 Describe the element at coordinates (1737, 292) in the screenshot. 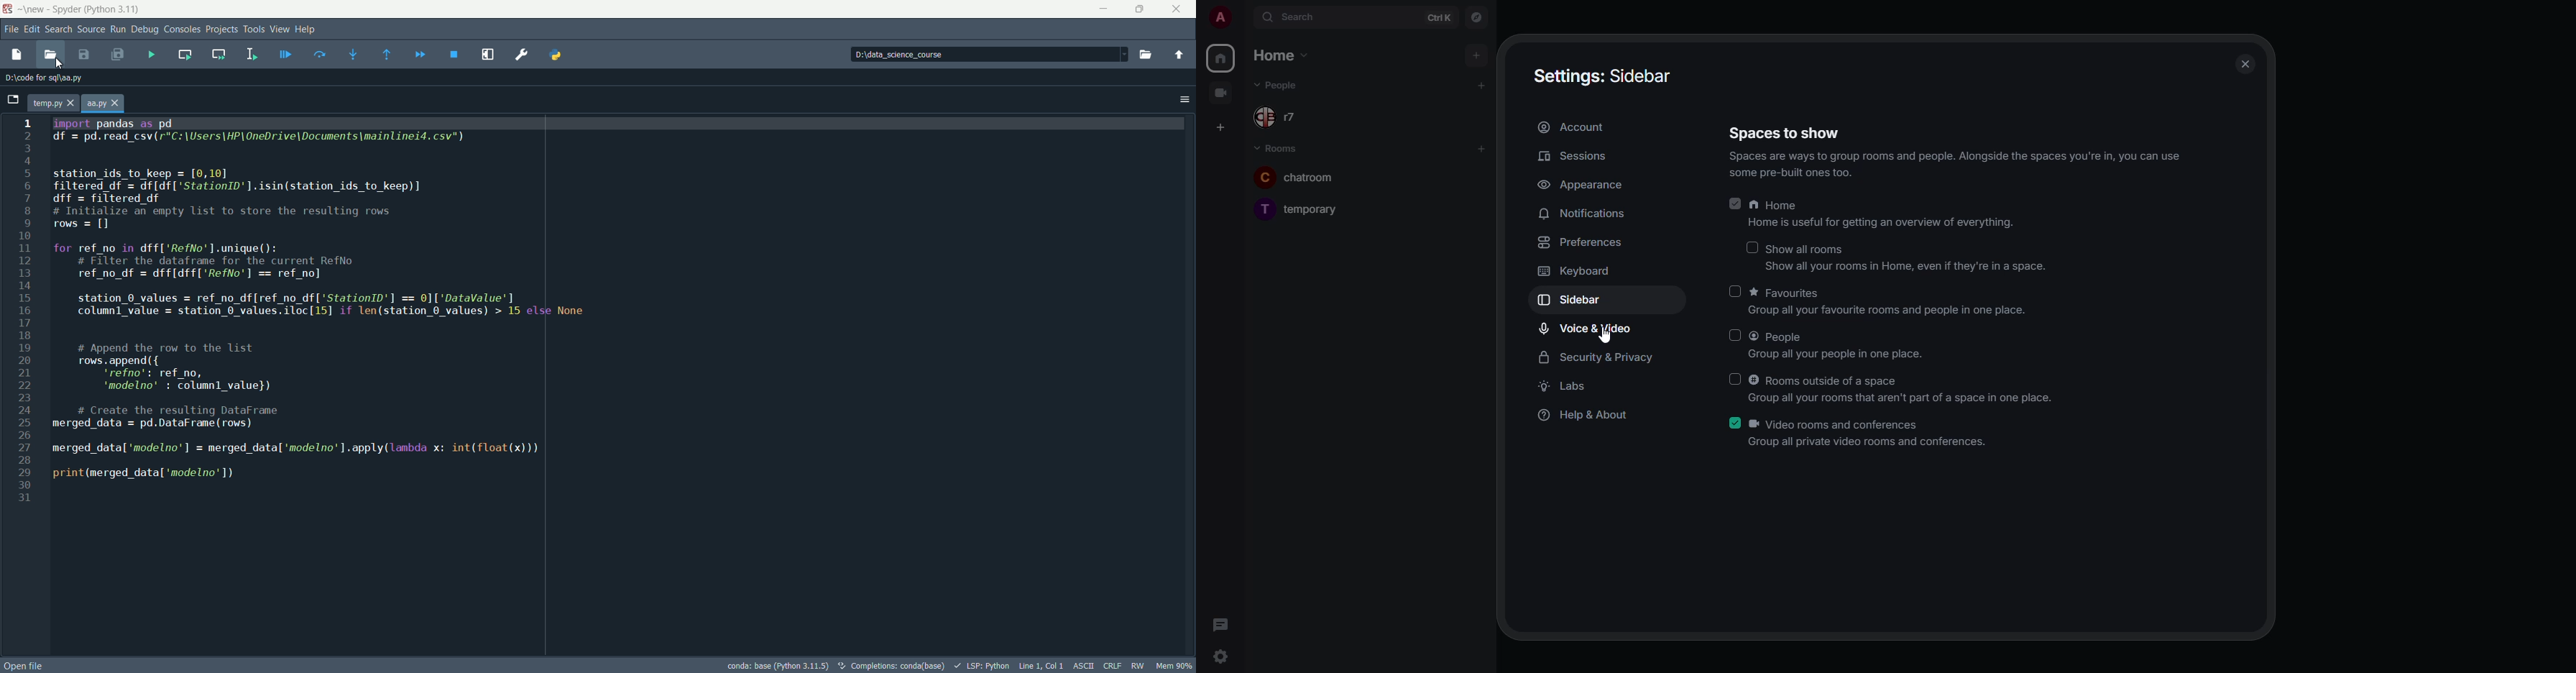

I see `click to enable` at that location.